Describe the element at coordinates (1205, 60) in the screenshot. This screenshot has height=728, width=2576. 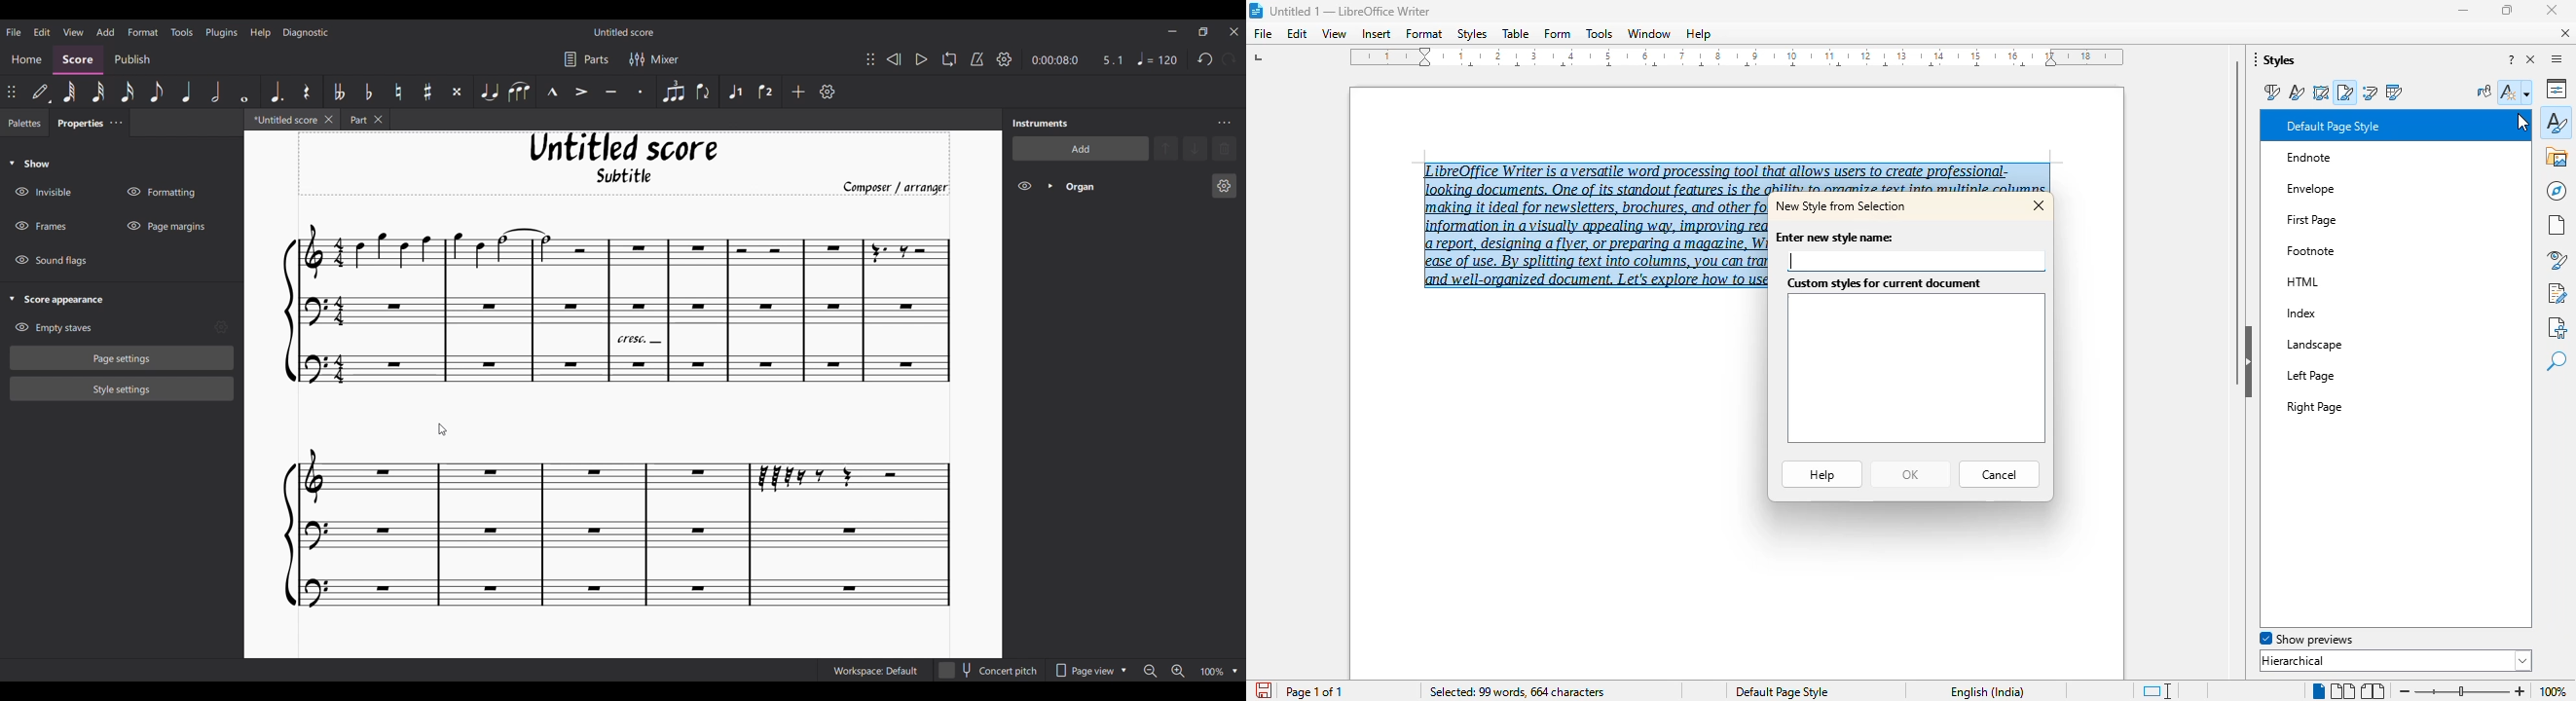
I see `Undo` at that location.